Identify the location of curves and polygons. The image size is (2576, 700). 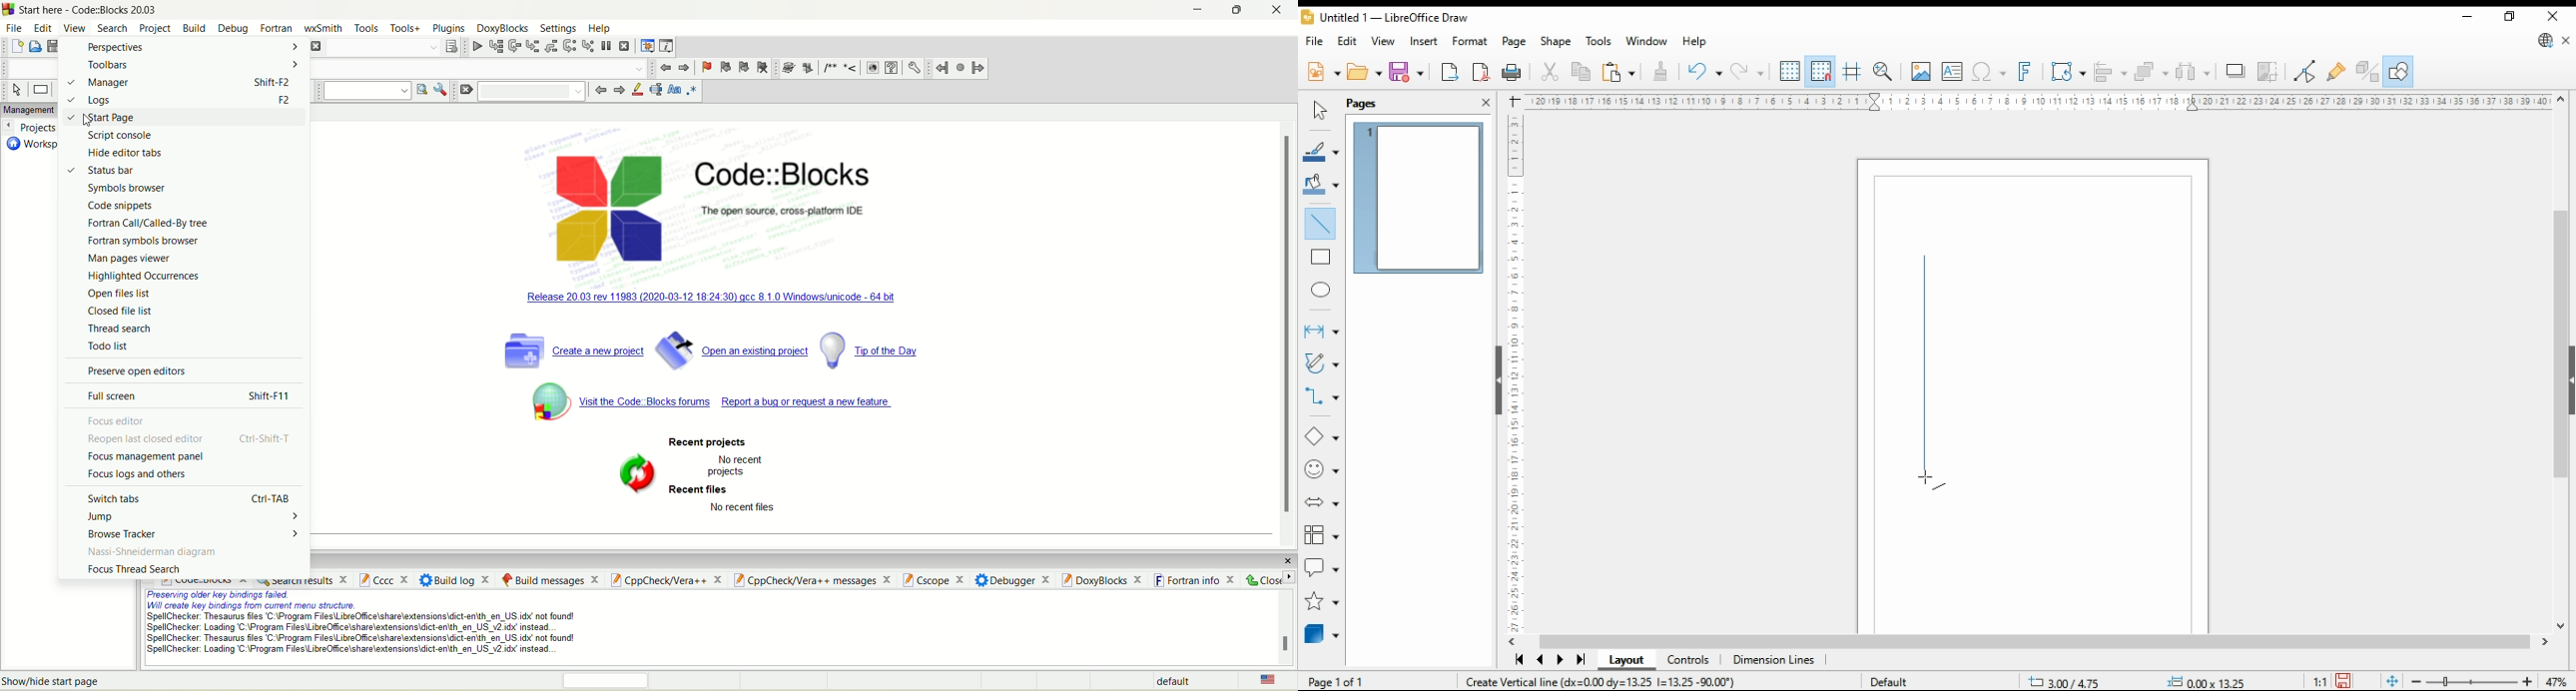
(1320, 364).